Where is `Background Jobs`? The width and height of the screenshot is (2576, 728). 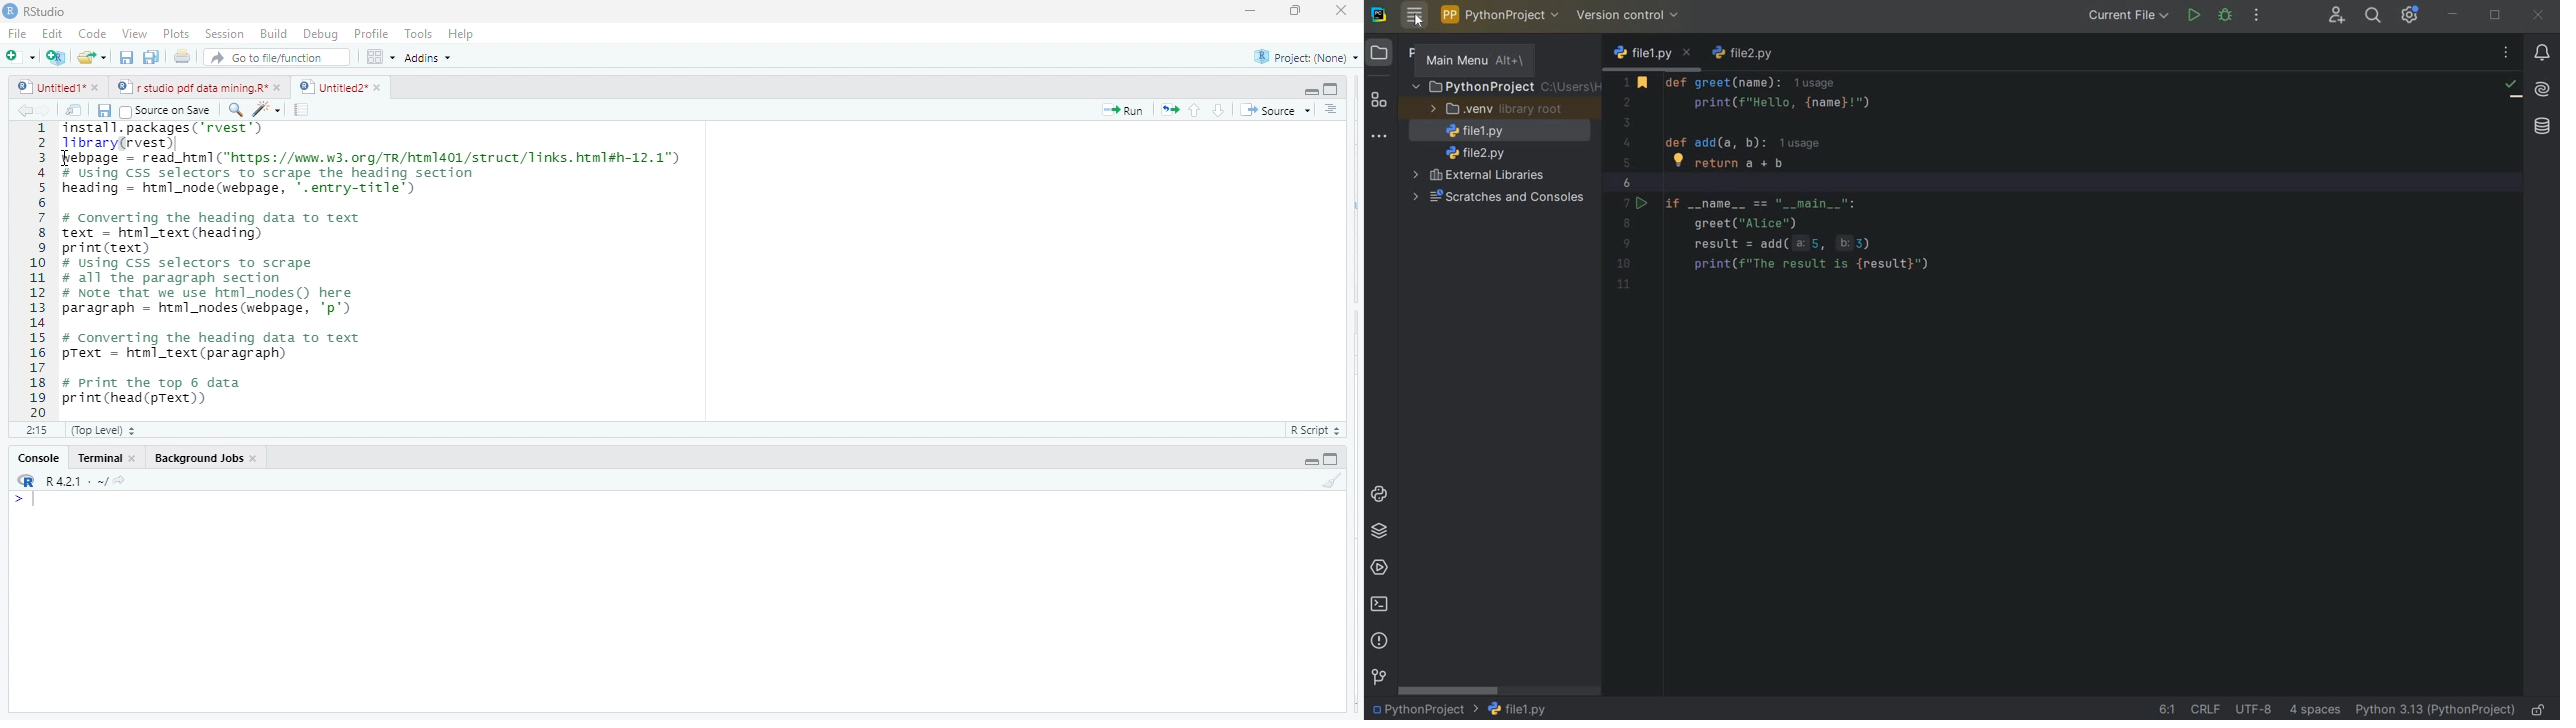 Background Jobs is located at coordinates (196, 456).